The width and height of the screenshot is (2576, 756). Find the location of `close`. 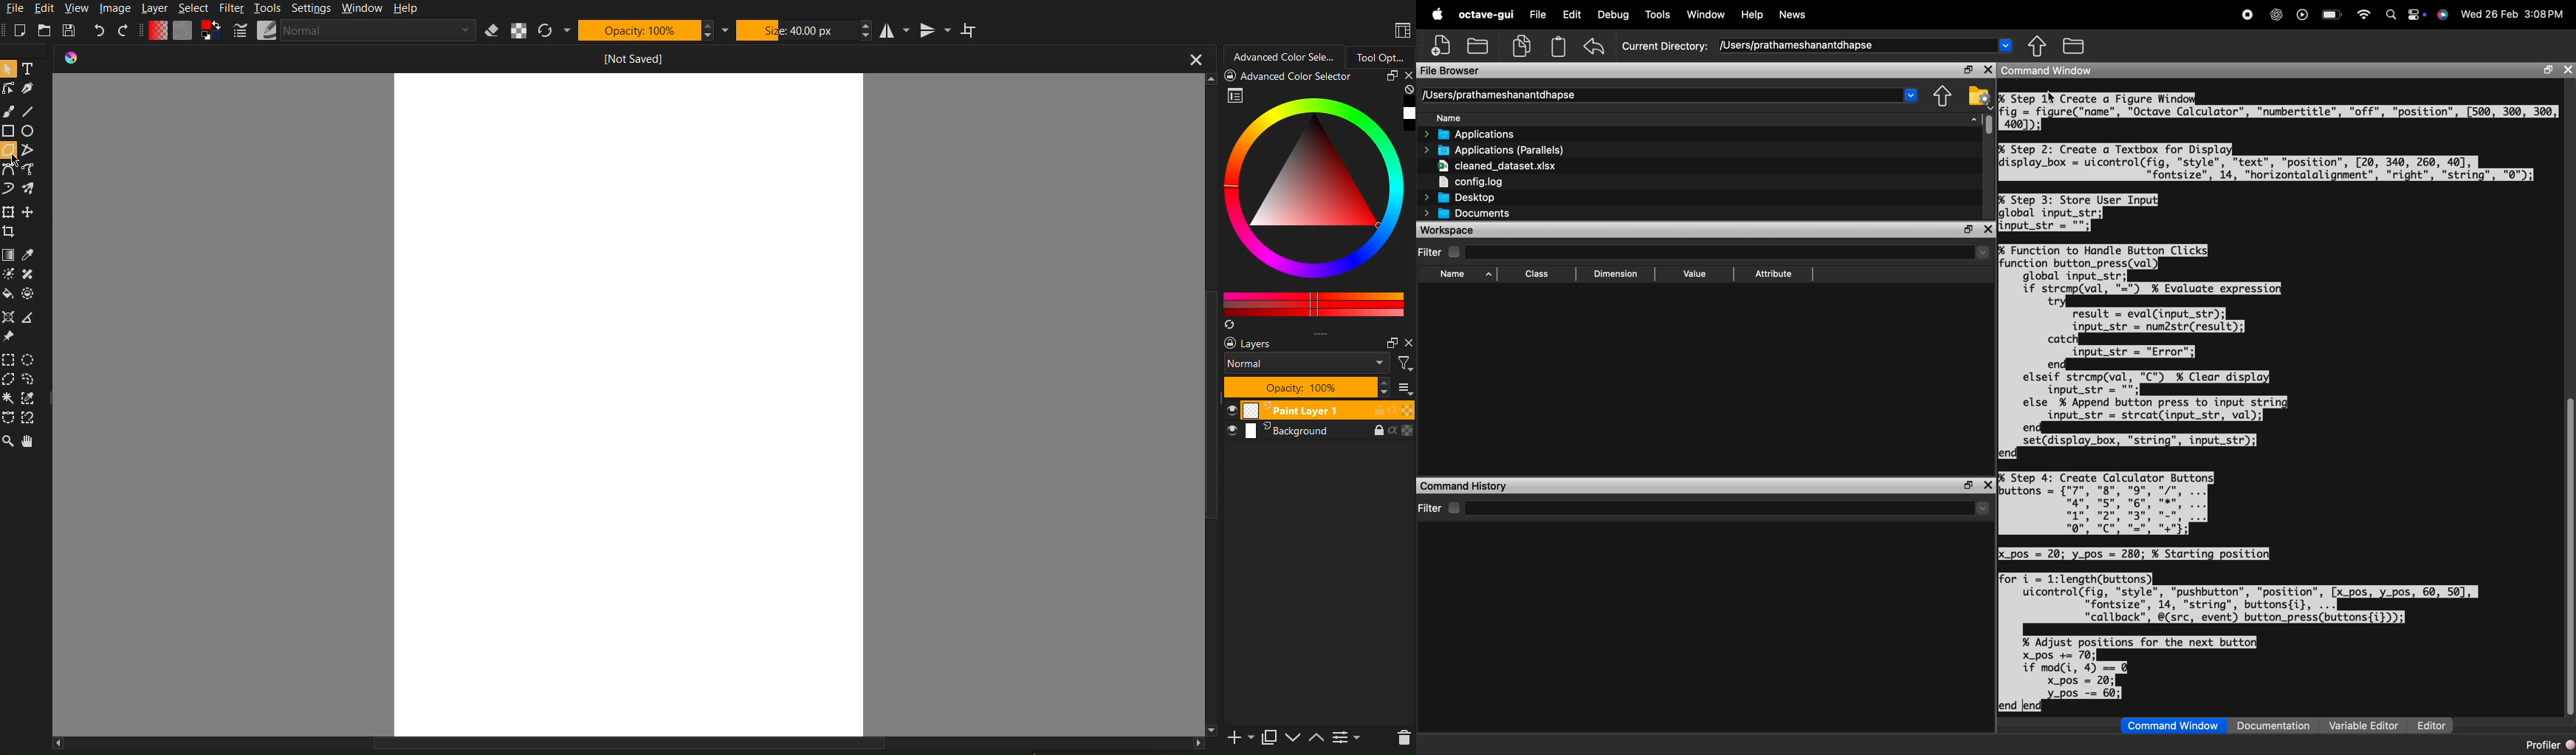

close is located at coordinates (1987, 71).